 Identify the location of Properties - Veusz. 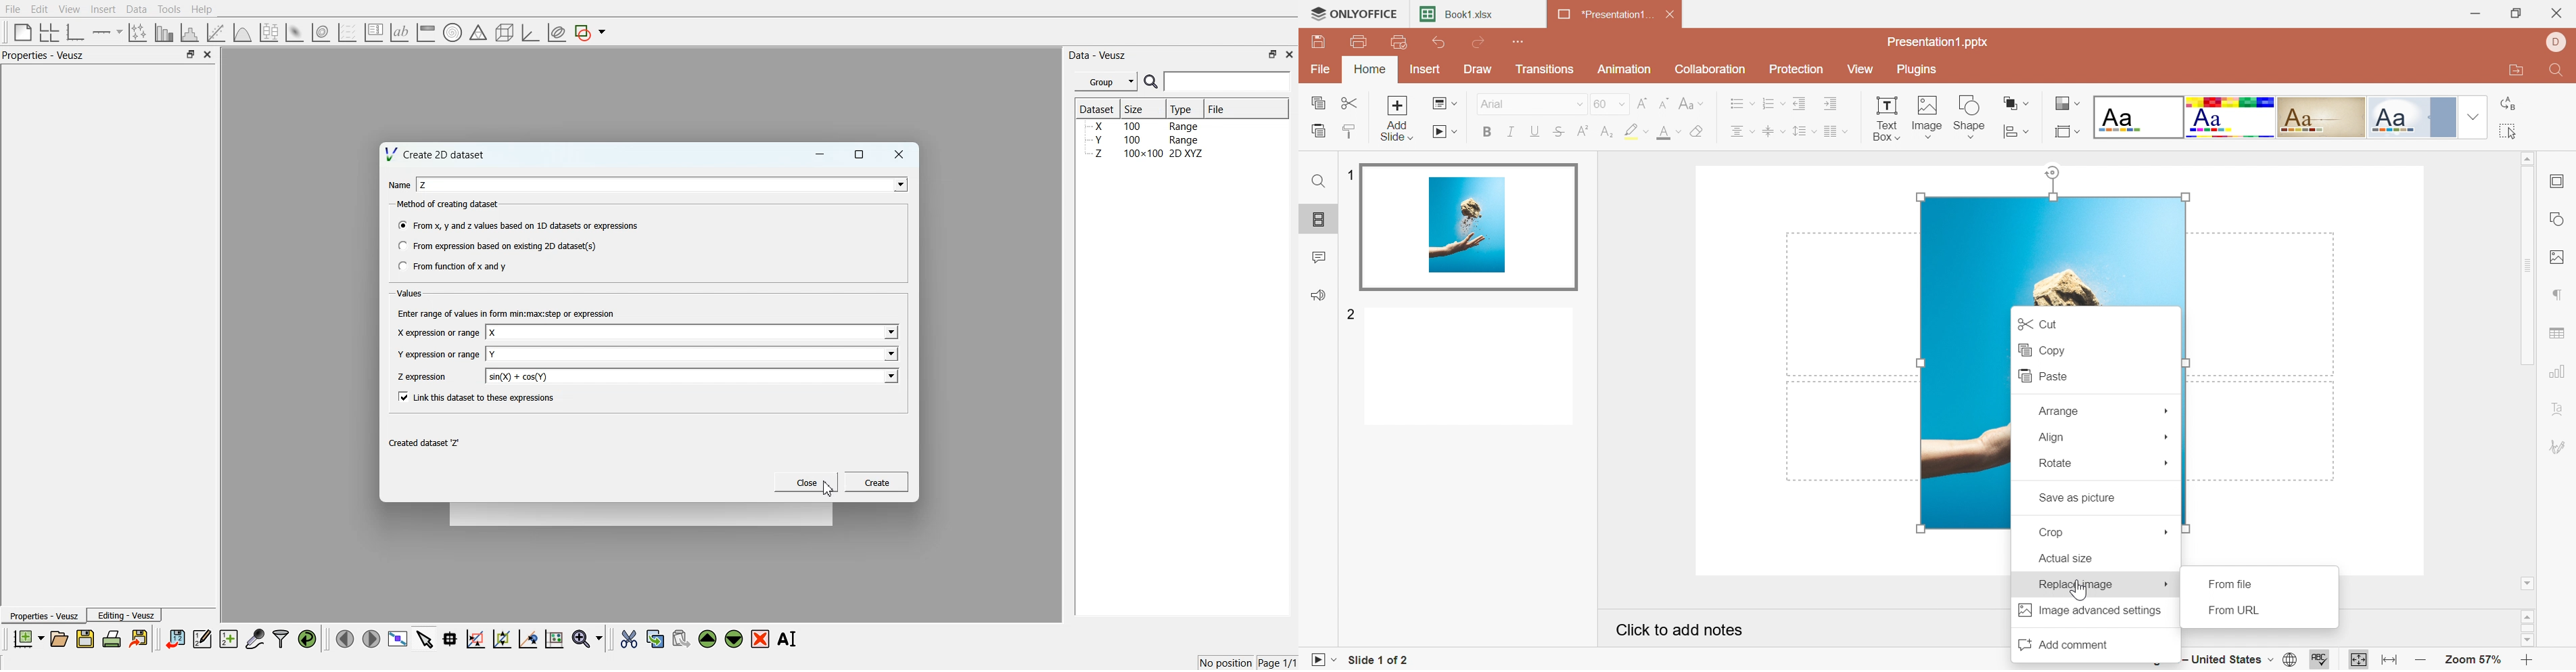
(43, 615).